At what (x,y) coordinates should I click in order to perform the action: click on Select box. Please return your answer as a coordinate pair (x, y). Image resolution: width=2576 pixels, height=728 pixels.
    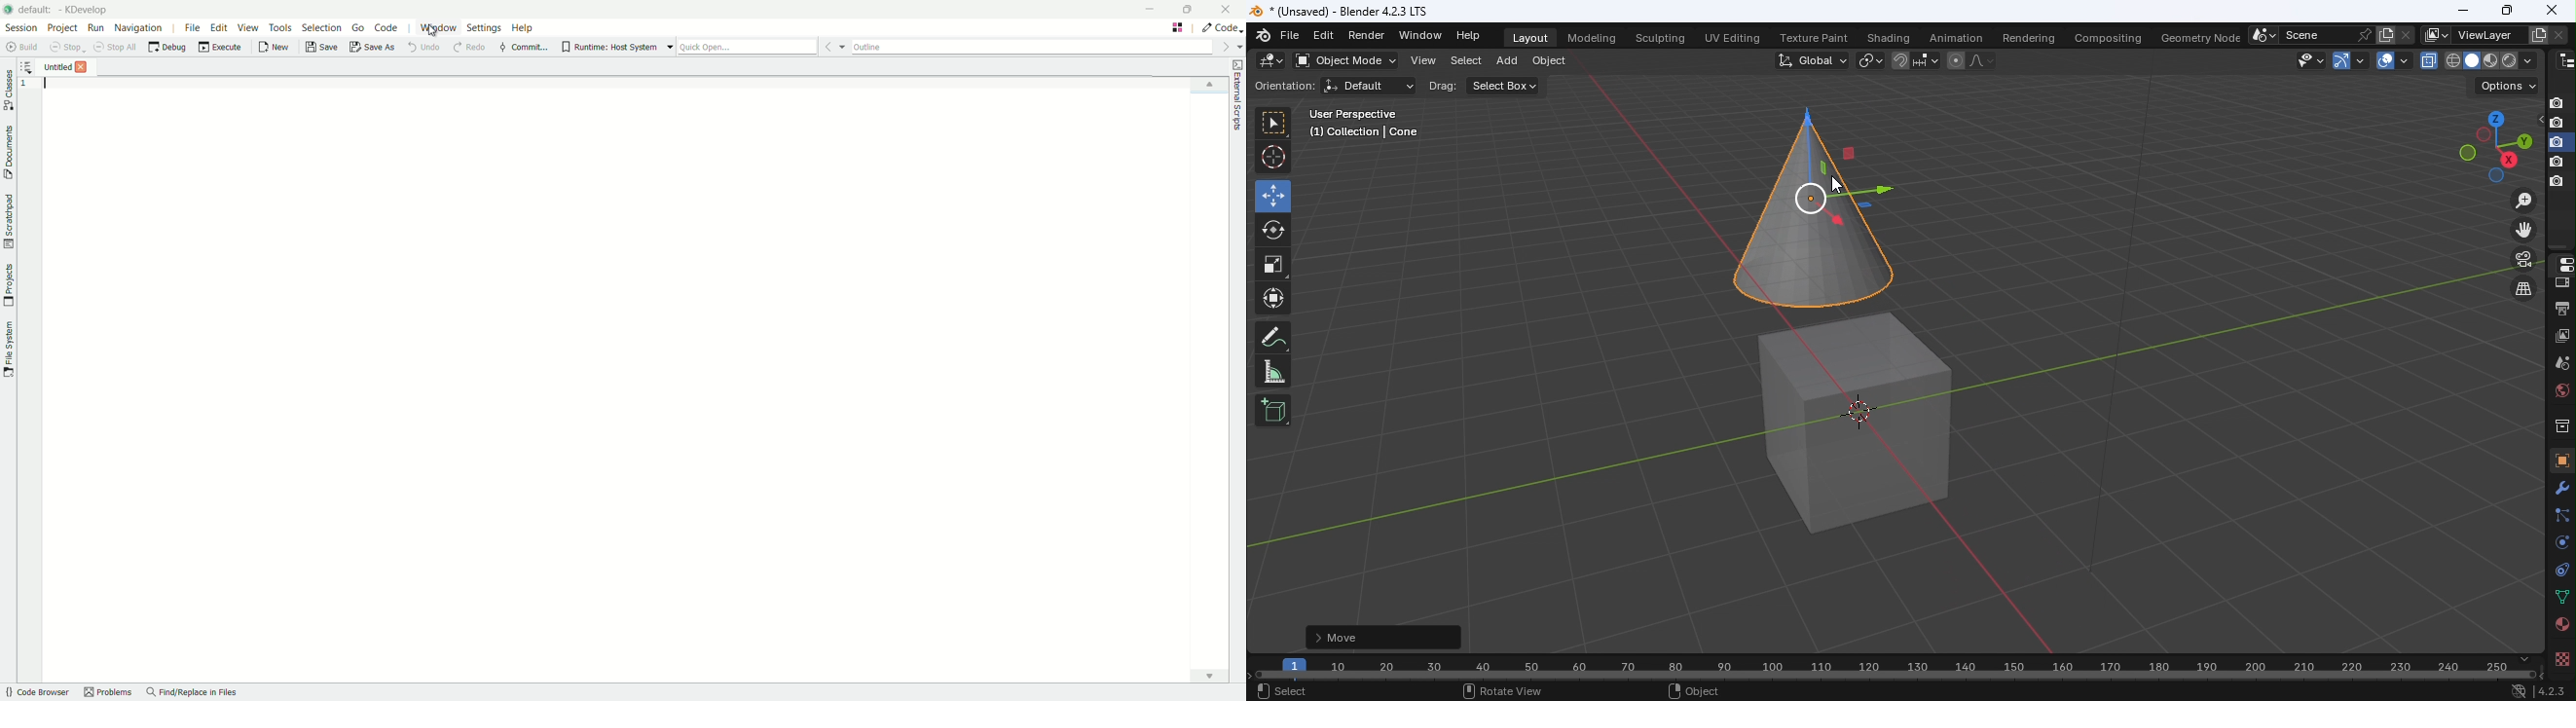
    Looking at the image, I should click on (1505, 88).